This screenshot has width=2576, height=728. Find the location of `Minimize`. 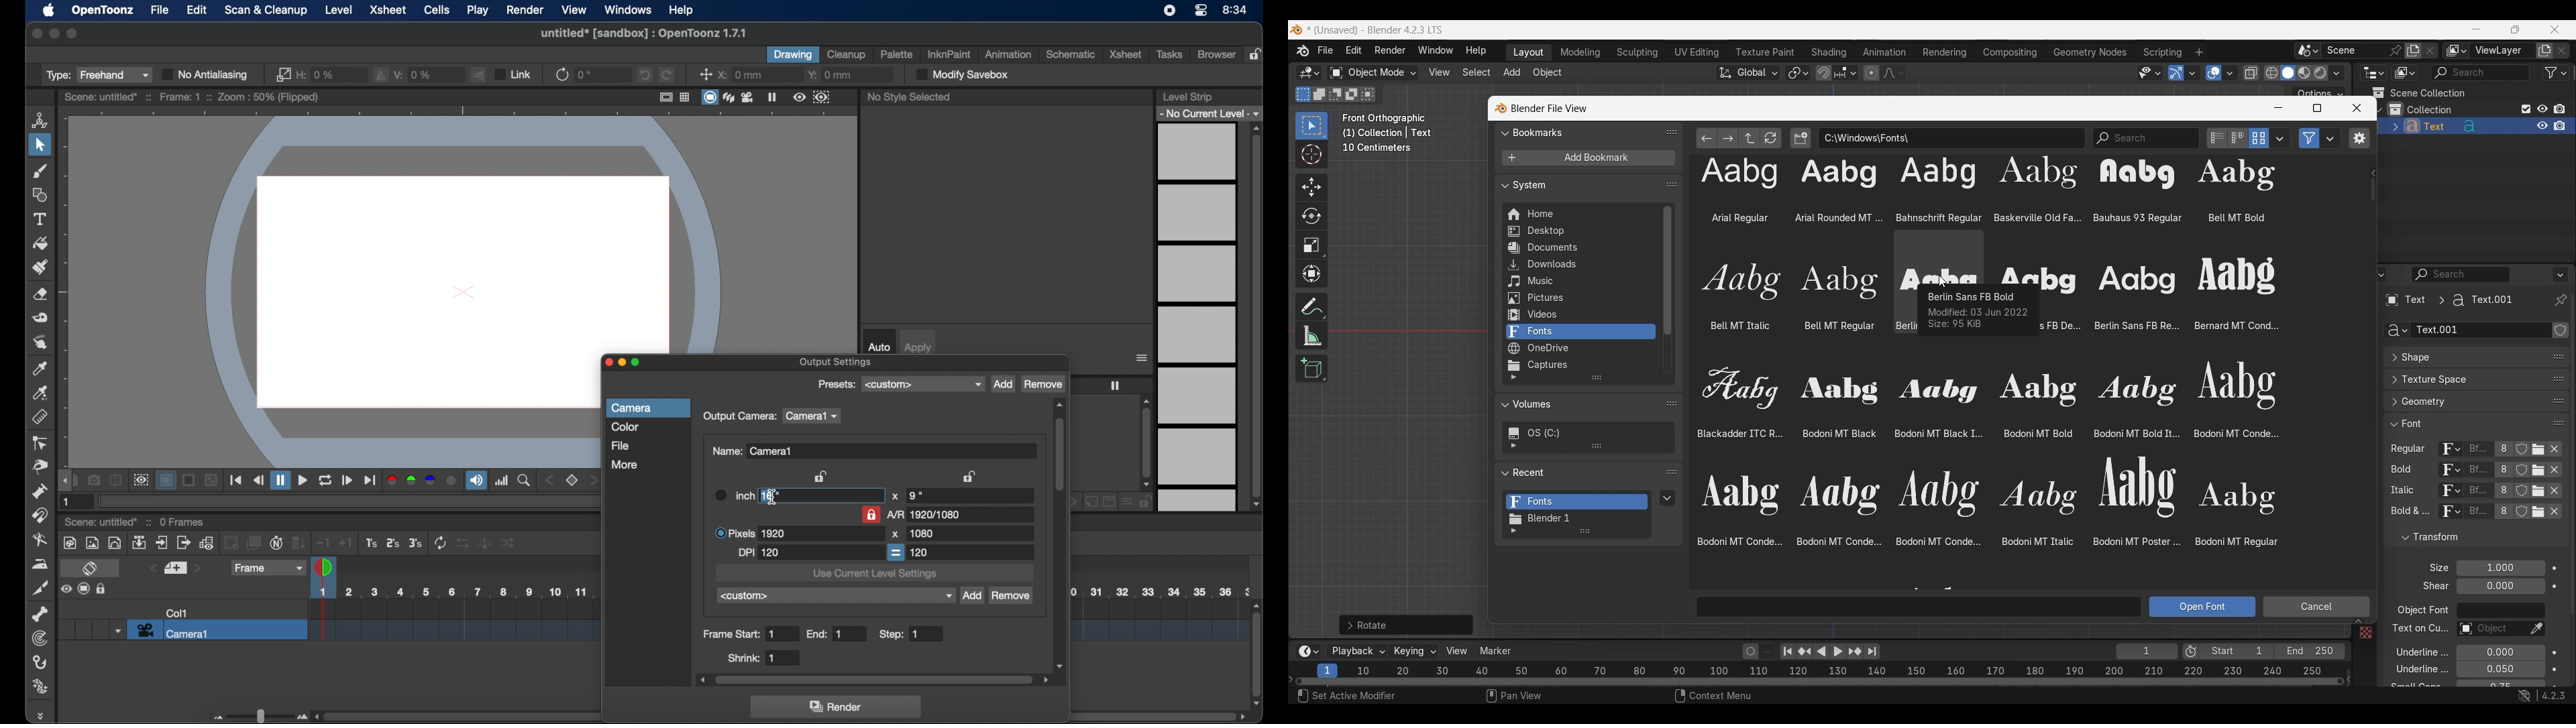

Minimize is located at coordinates (2278, 108).